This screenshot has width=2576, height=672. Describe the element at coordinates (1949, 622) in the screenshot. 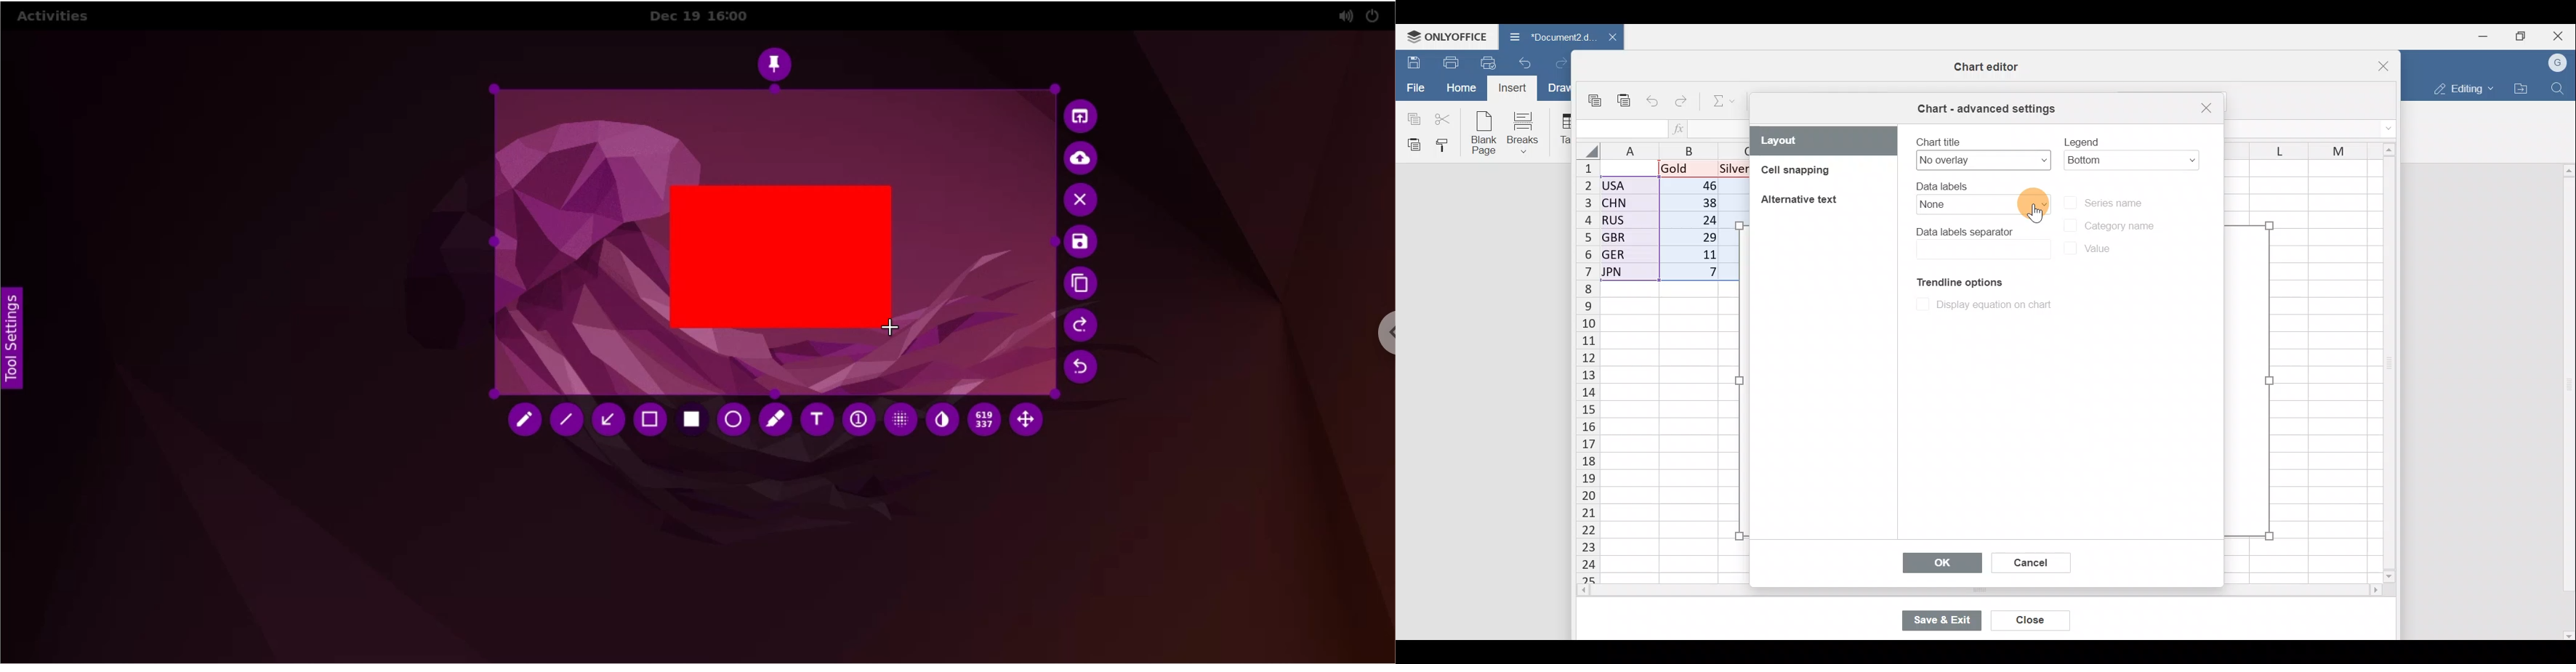

I see `Save & exit` at that location.